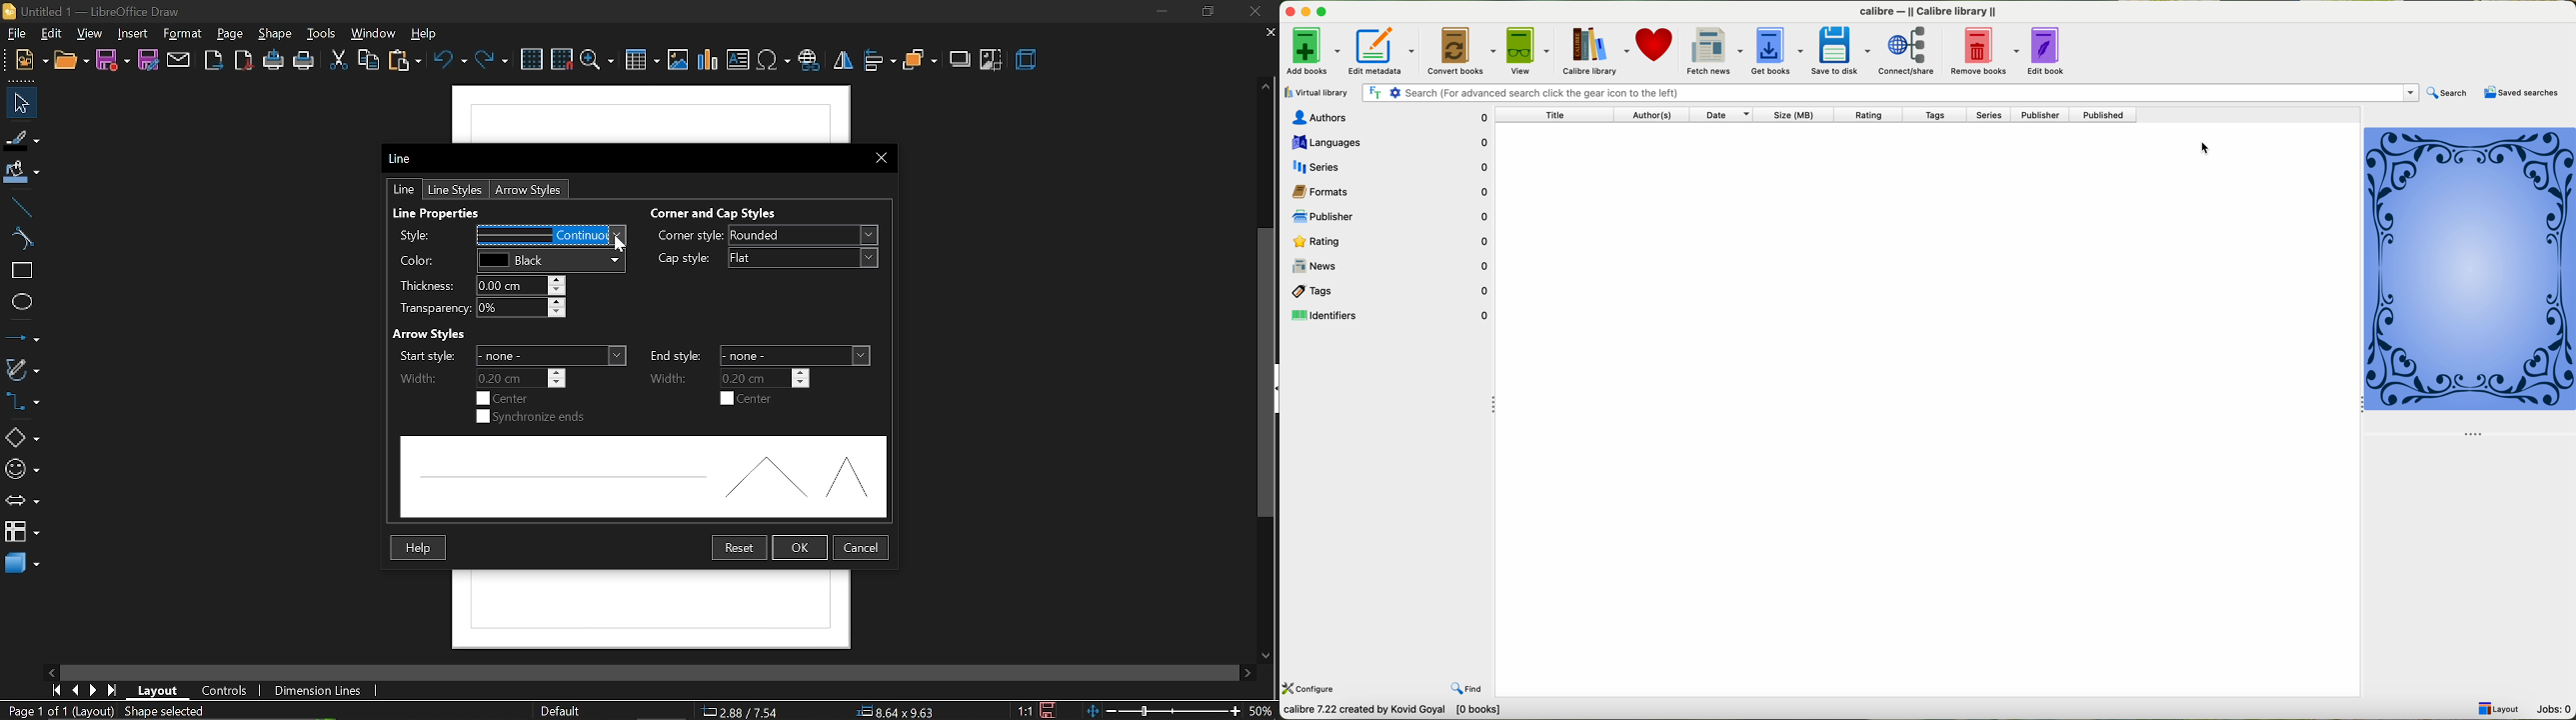 The height and width of the screenshot is (728, 2576). Describe the element at coordinates (565, 710) in the screenshot. I see `page style (Default)` at that location.